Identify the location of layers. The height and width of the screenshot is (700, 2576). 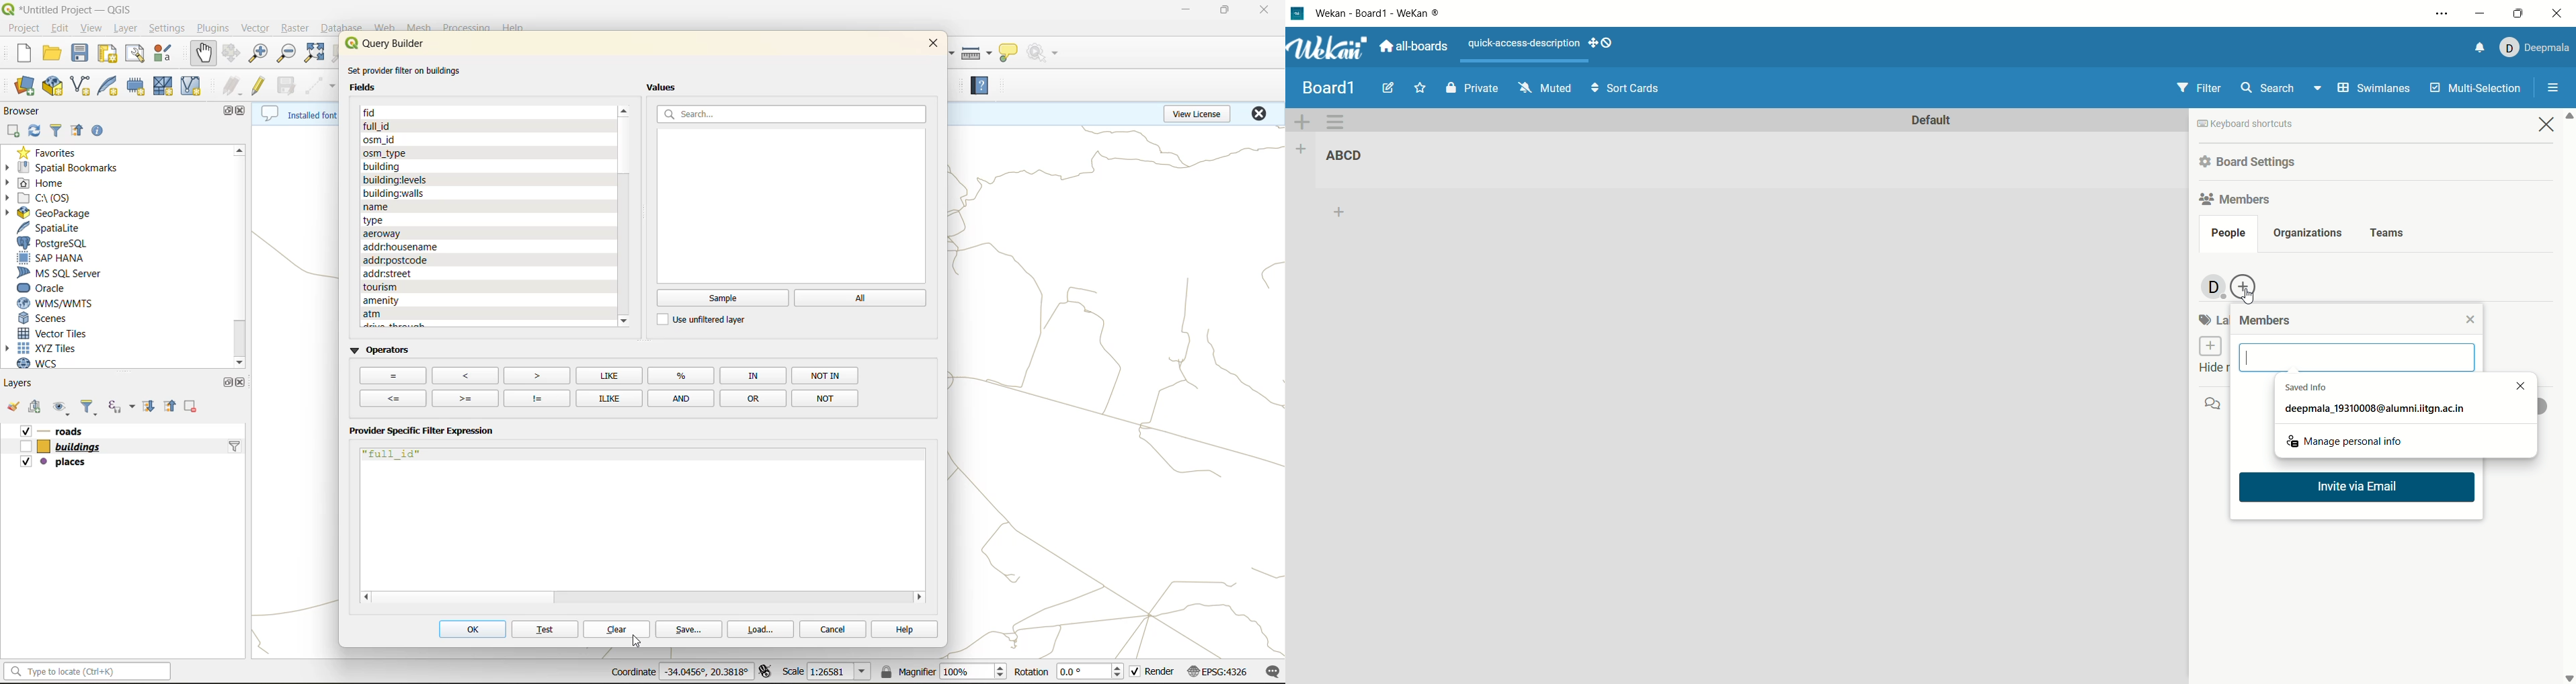
(75, 430).